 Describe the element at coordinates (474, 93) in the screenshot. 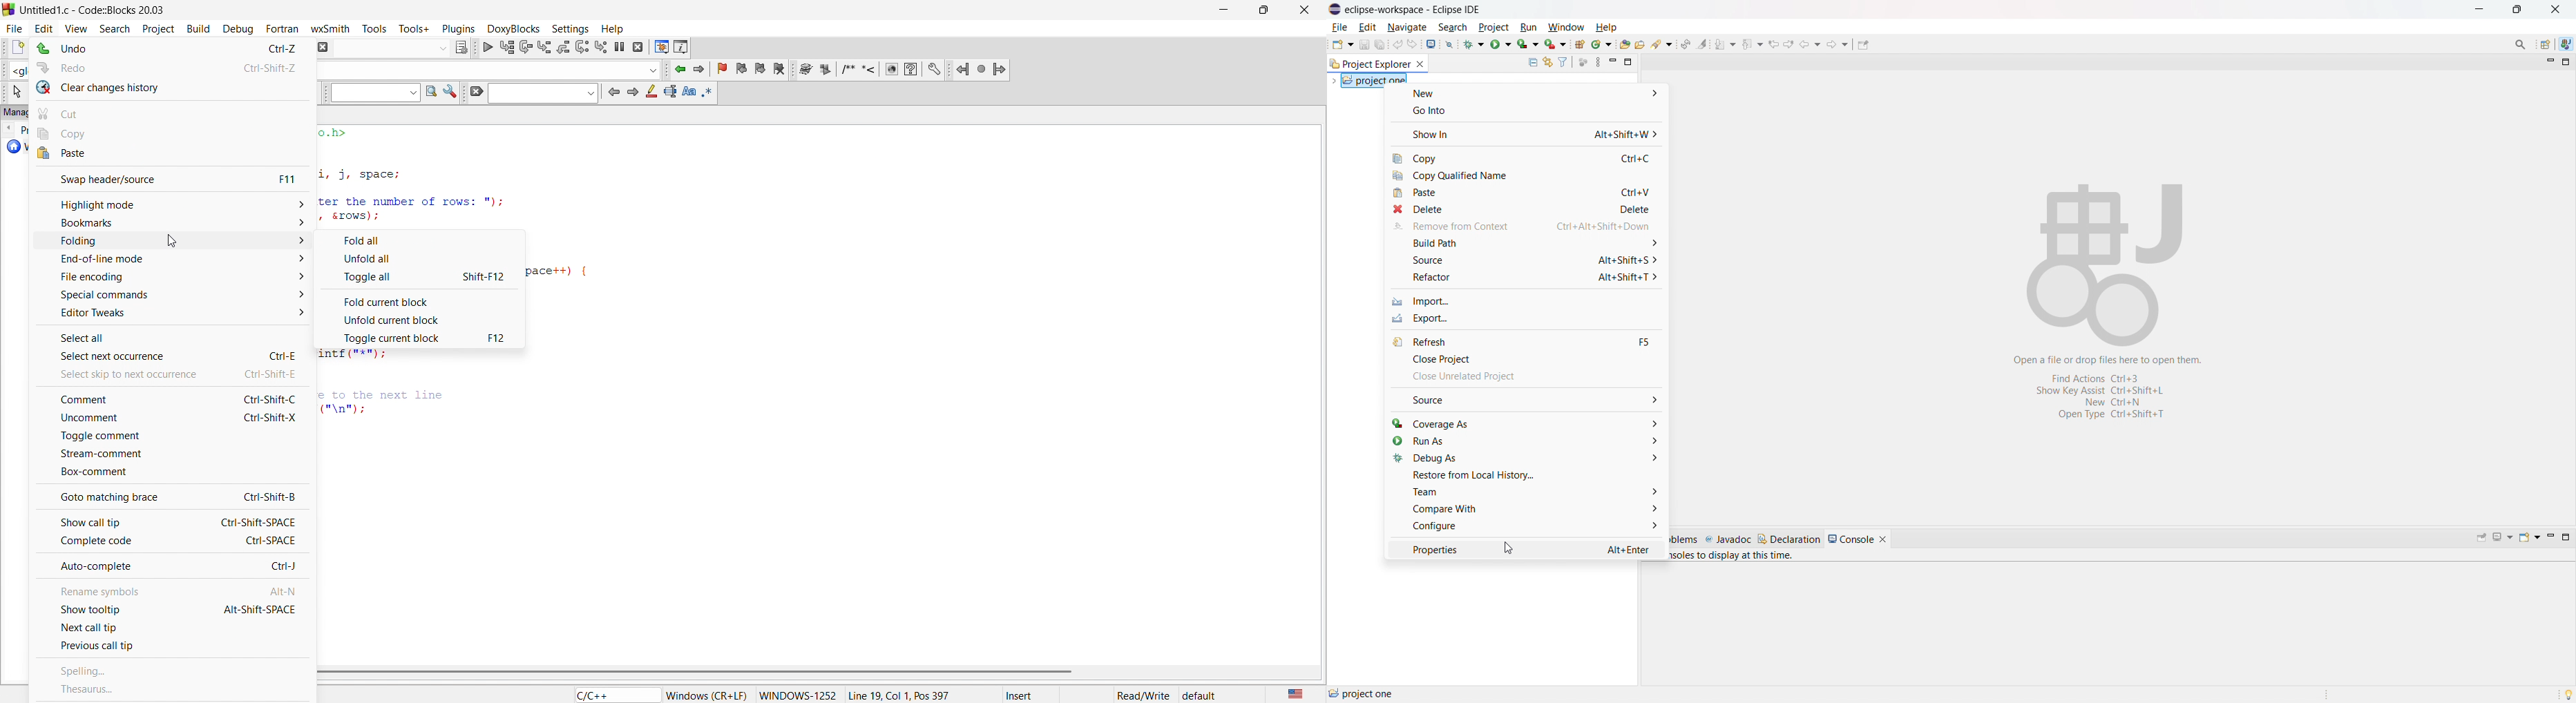

I see `clear` at that location.